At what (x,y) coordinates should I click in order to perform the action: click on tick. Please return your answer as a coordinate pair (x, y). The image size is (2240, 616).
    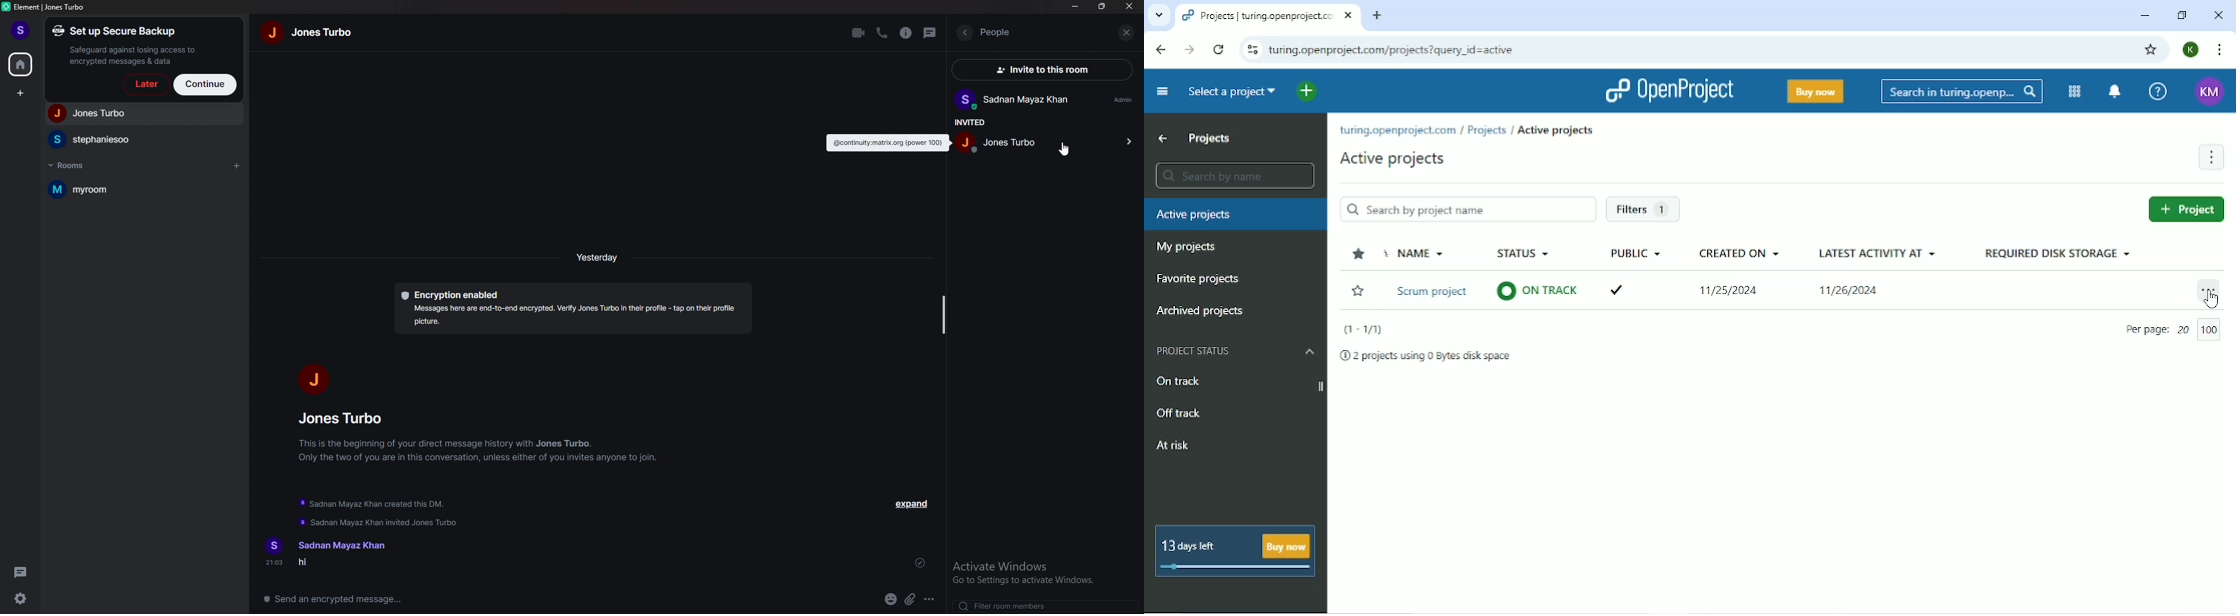
    Looking at the image, I should click on (1630, 286).